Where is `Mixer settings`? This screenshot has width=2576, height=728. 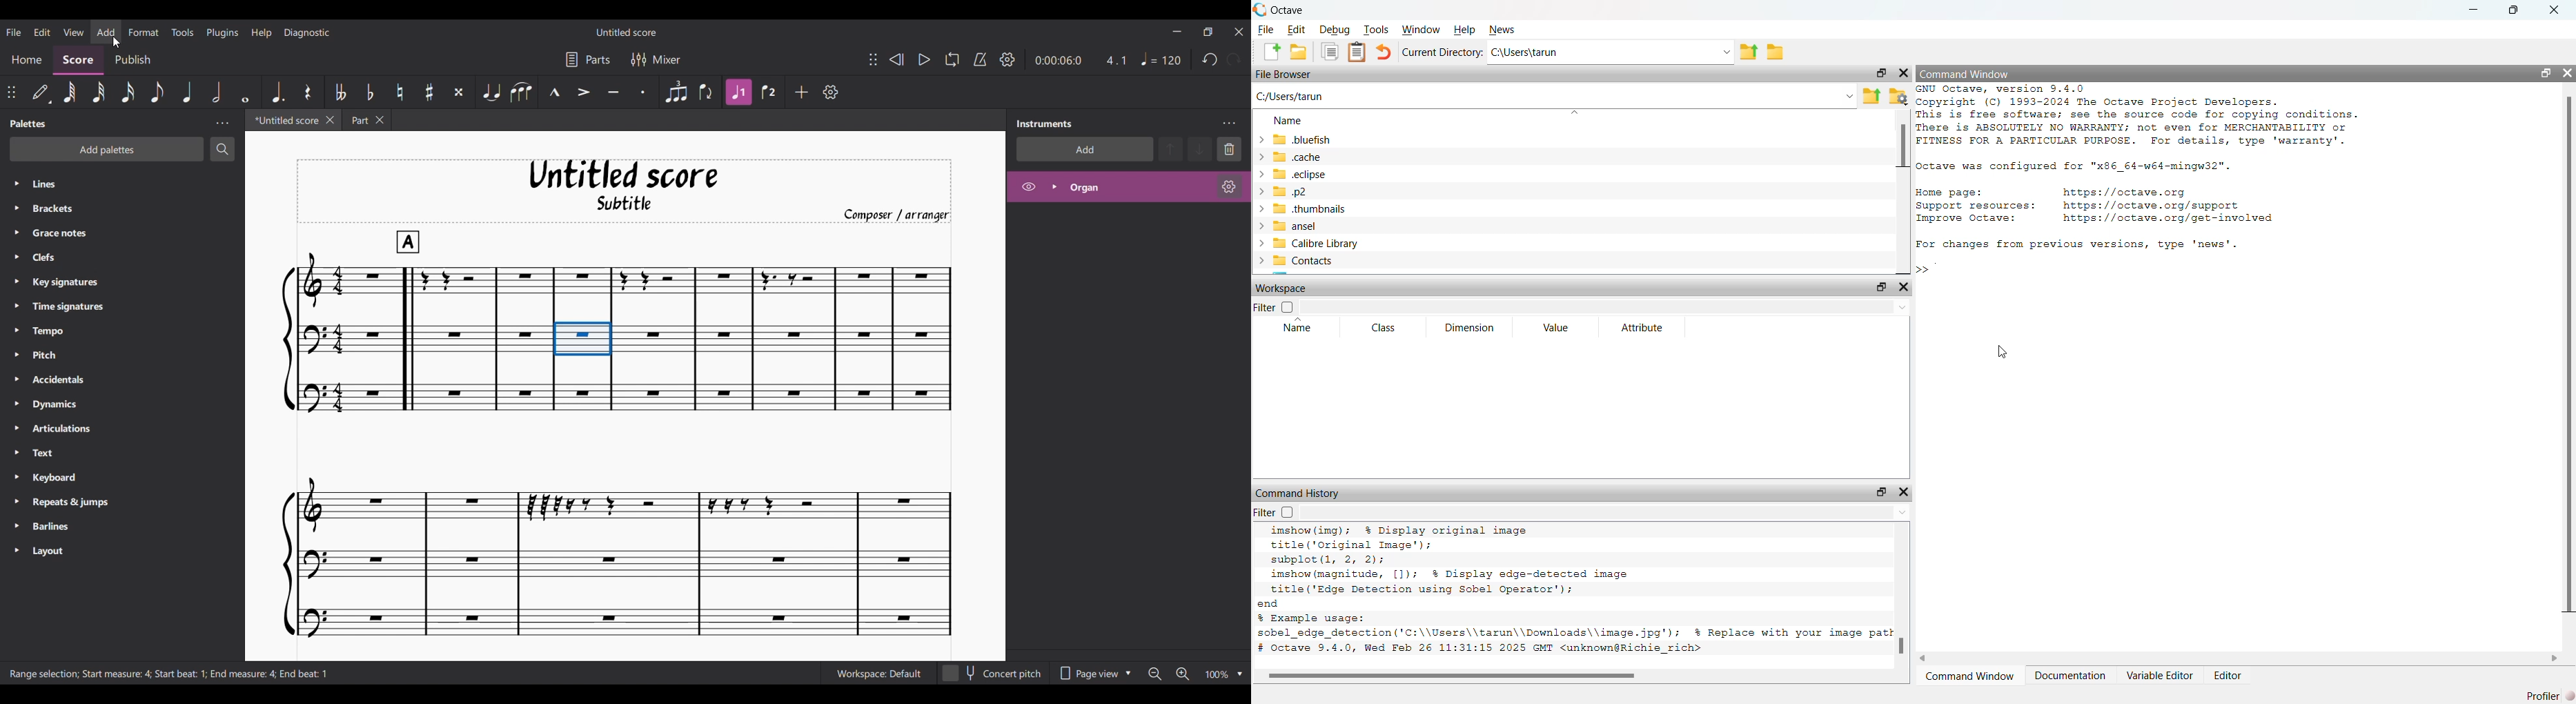 Mixer settings is located at coordinates (656, 60).